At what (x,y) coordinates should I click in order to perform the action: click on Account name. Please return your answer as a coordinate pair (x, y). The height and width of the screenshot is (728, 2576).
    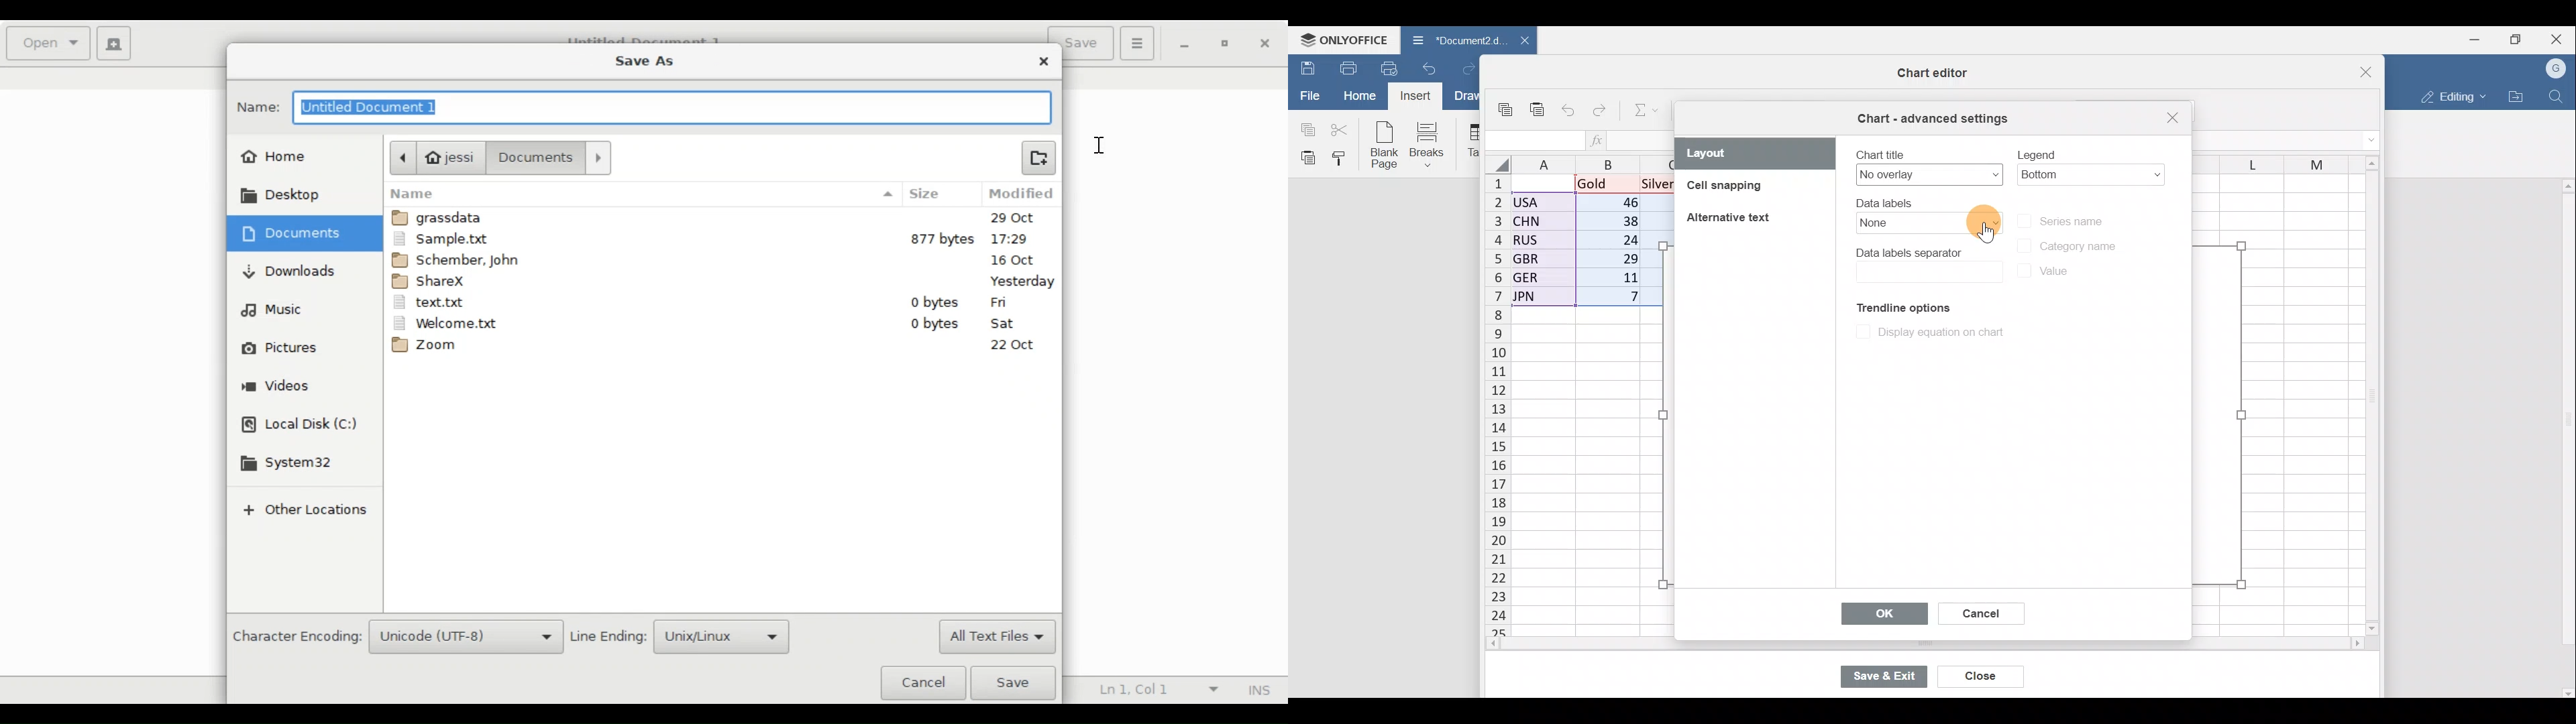
    Looking at the image, I should click on (2557, 69).